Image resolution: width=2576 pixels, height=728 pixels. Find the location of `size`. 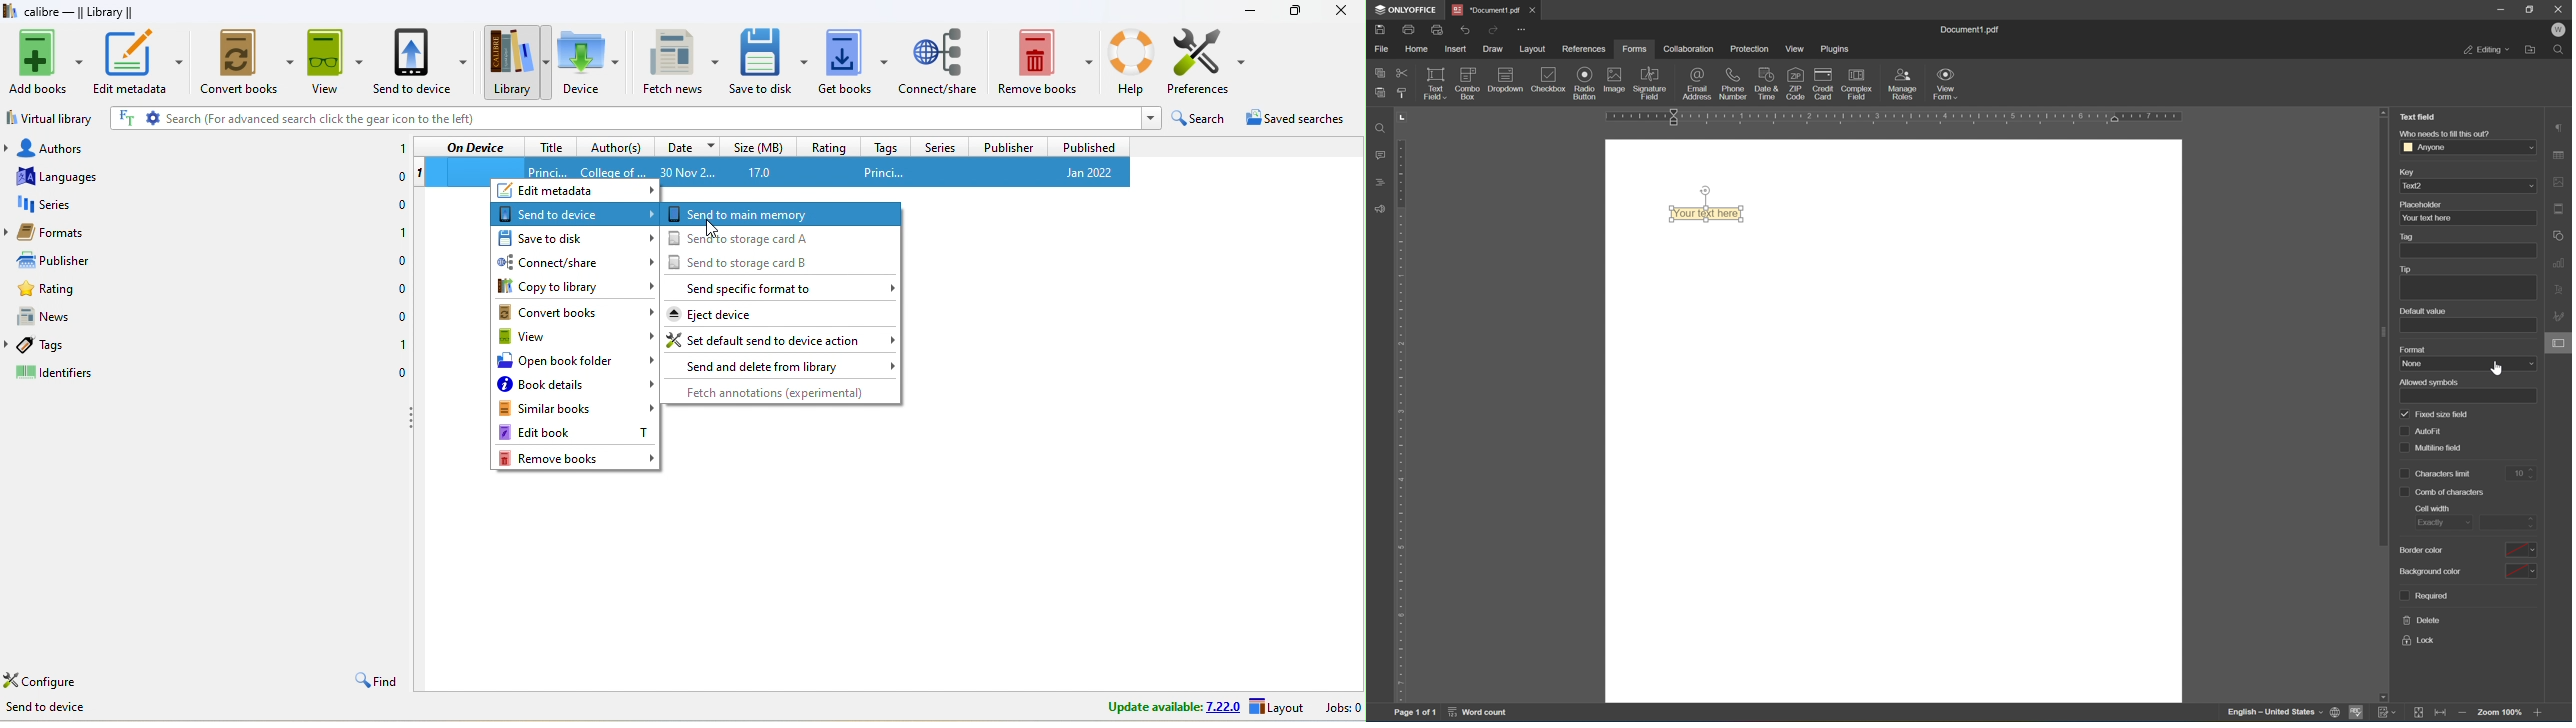

size is located at coordinates (758, 145).